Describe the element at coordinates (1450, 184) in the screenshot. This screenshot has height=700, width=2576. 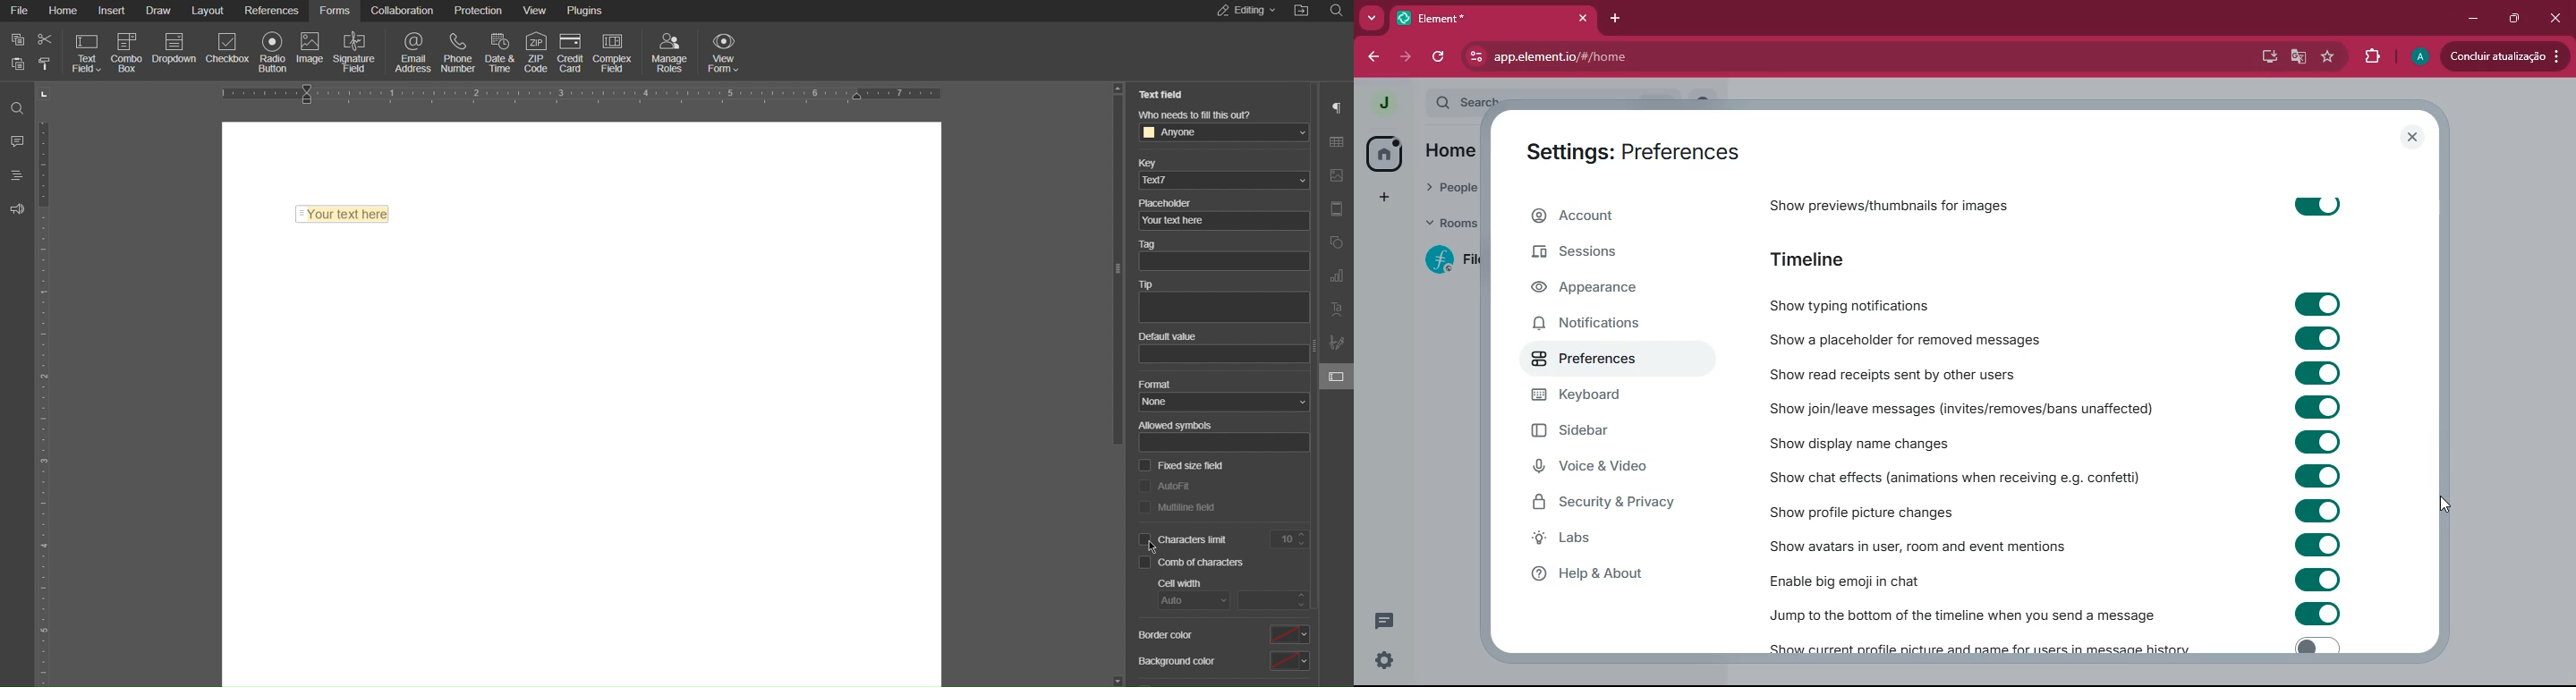
I see `people` at that location.